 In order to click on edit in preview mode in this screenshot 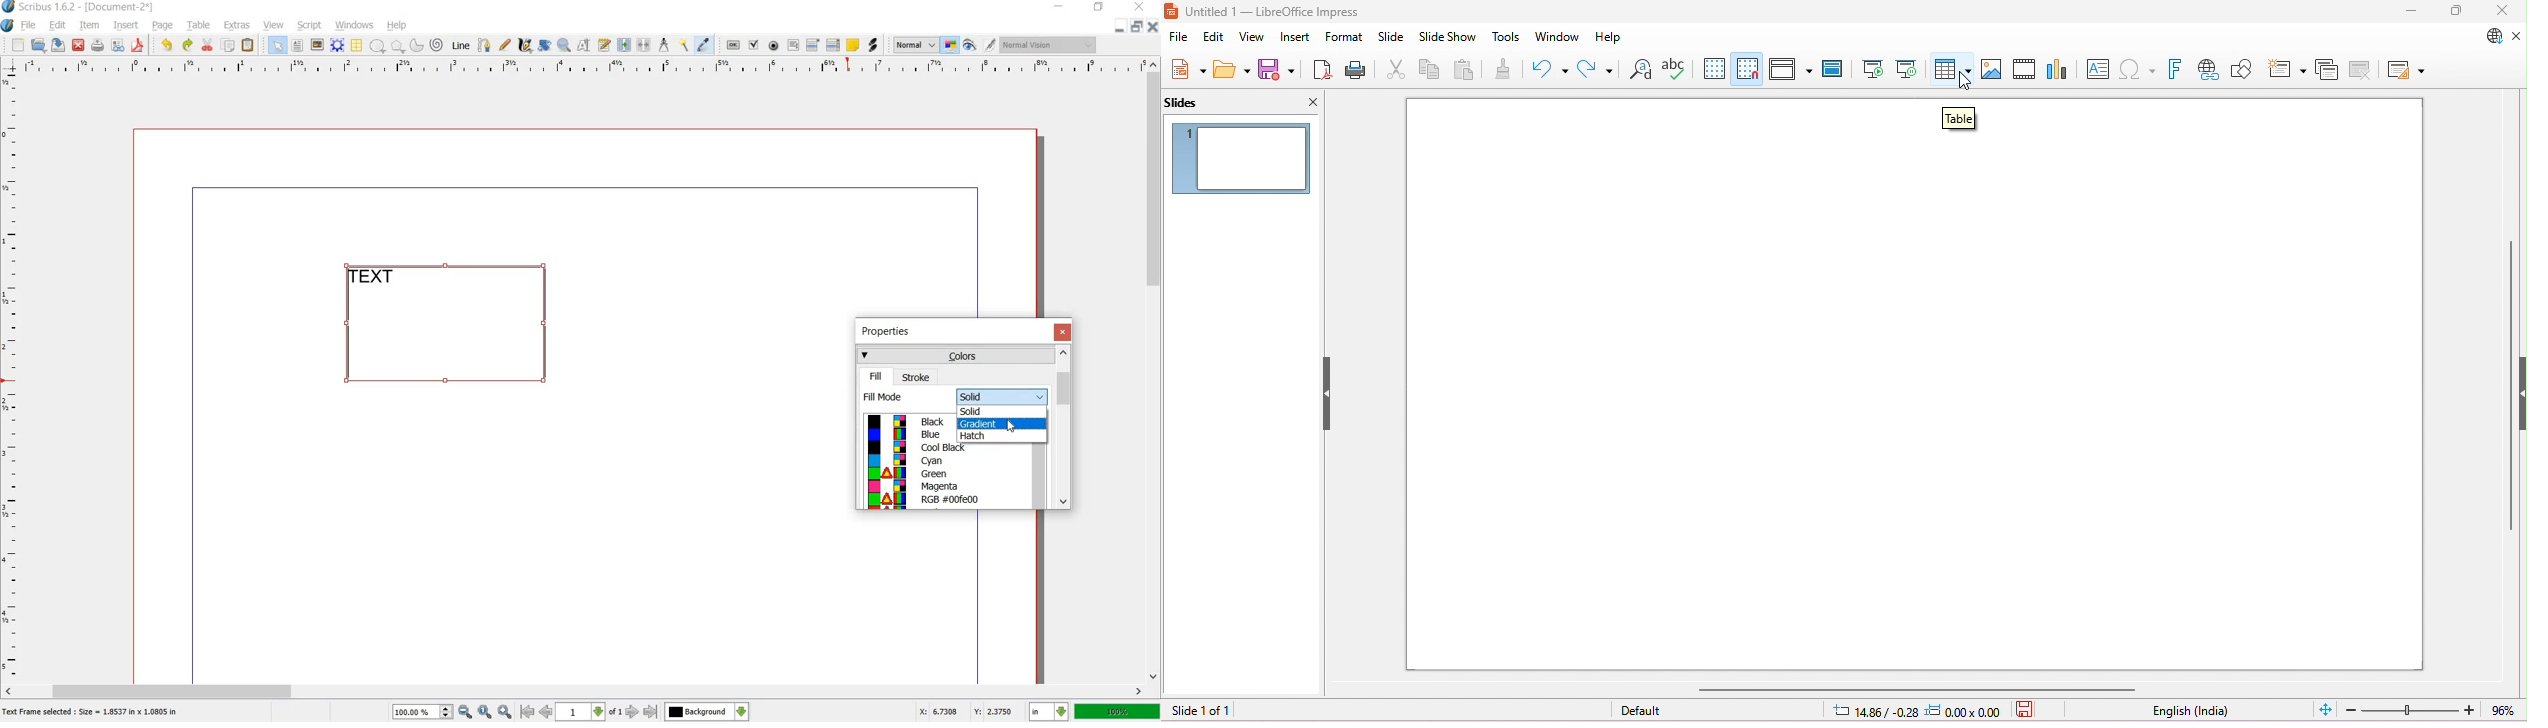, I will do `click(991, 46)`.